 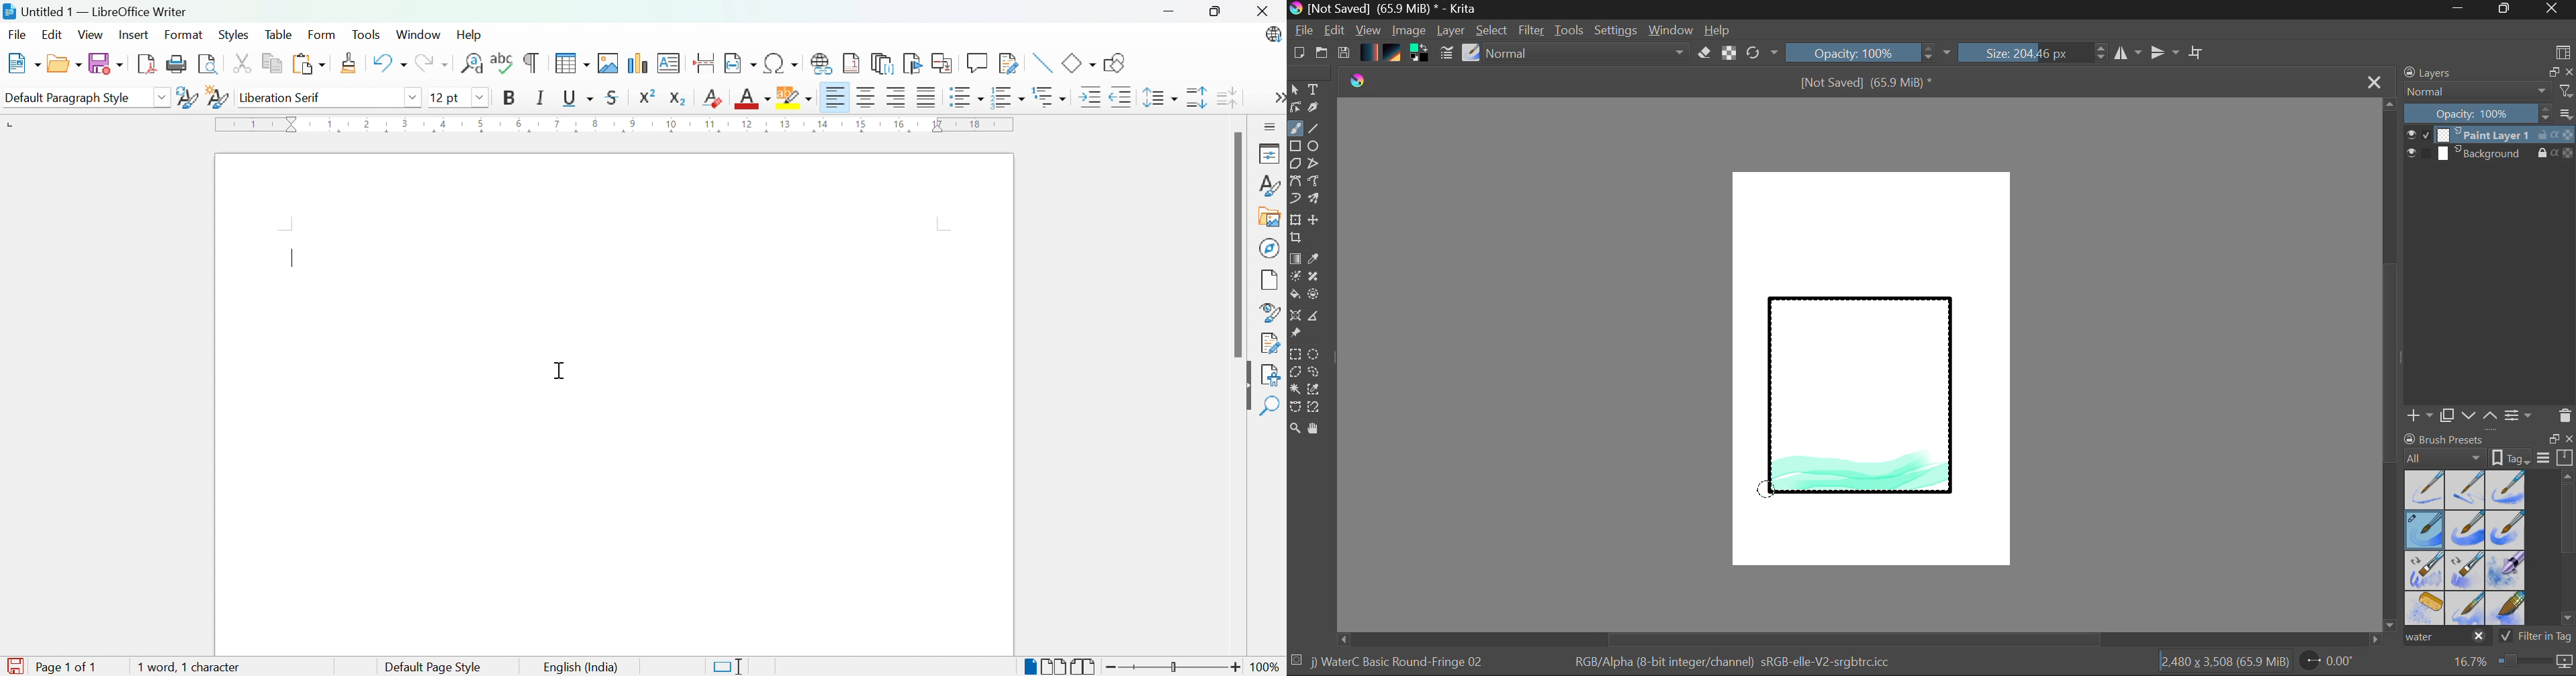 I want to click on Insert special characters, so click(x=783, y=63).